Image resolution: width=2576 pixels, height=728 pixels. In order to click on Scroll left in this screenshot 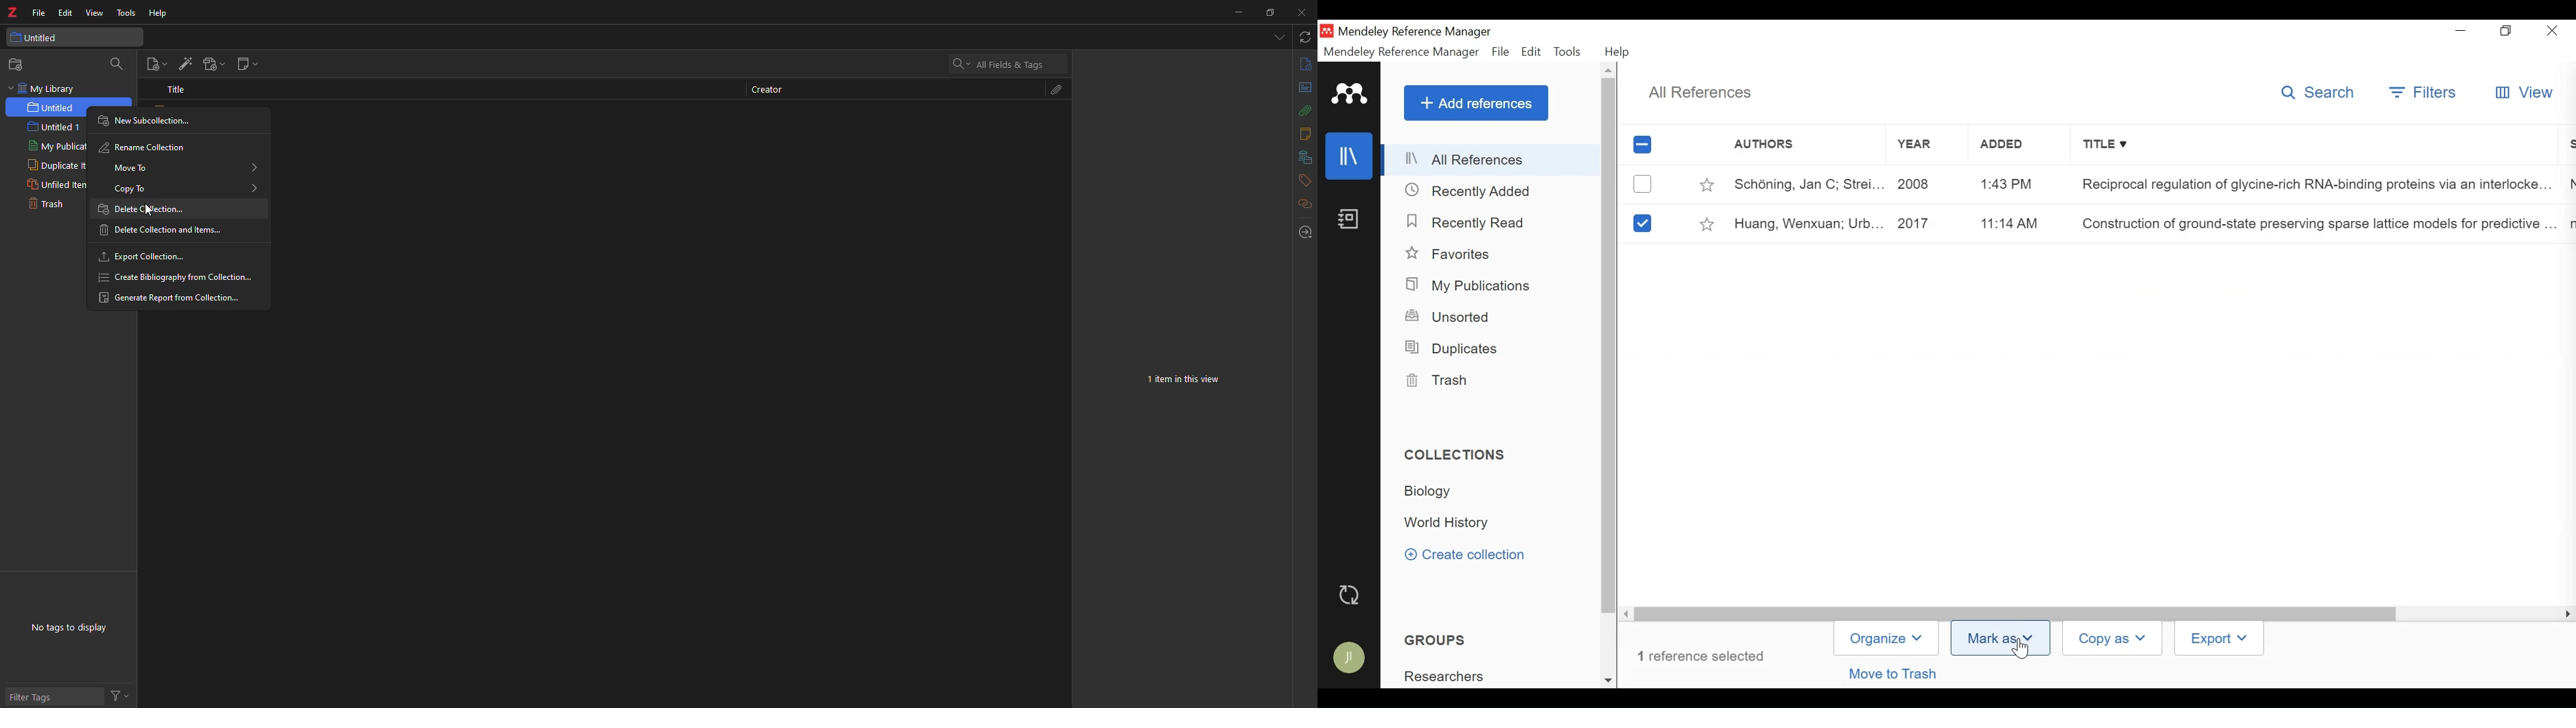, I will do `click(1629, 615)`.